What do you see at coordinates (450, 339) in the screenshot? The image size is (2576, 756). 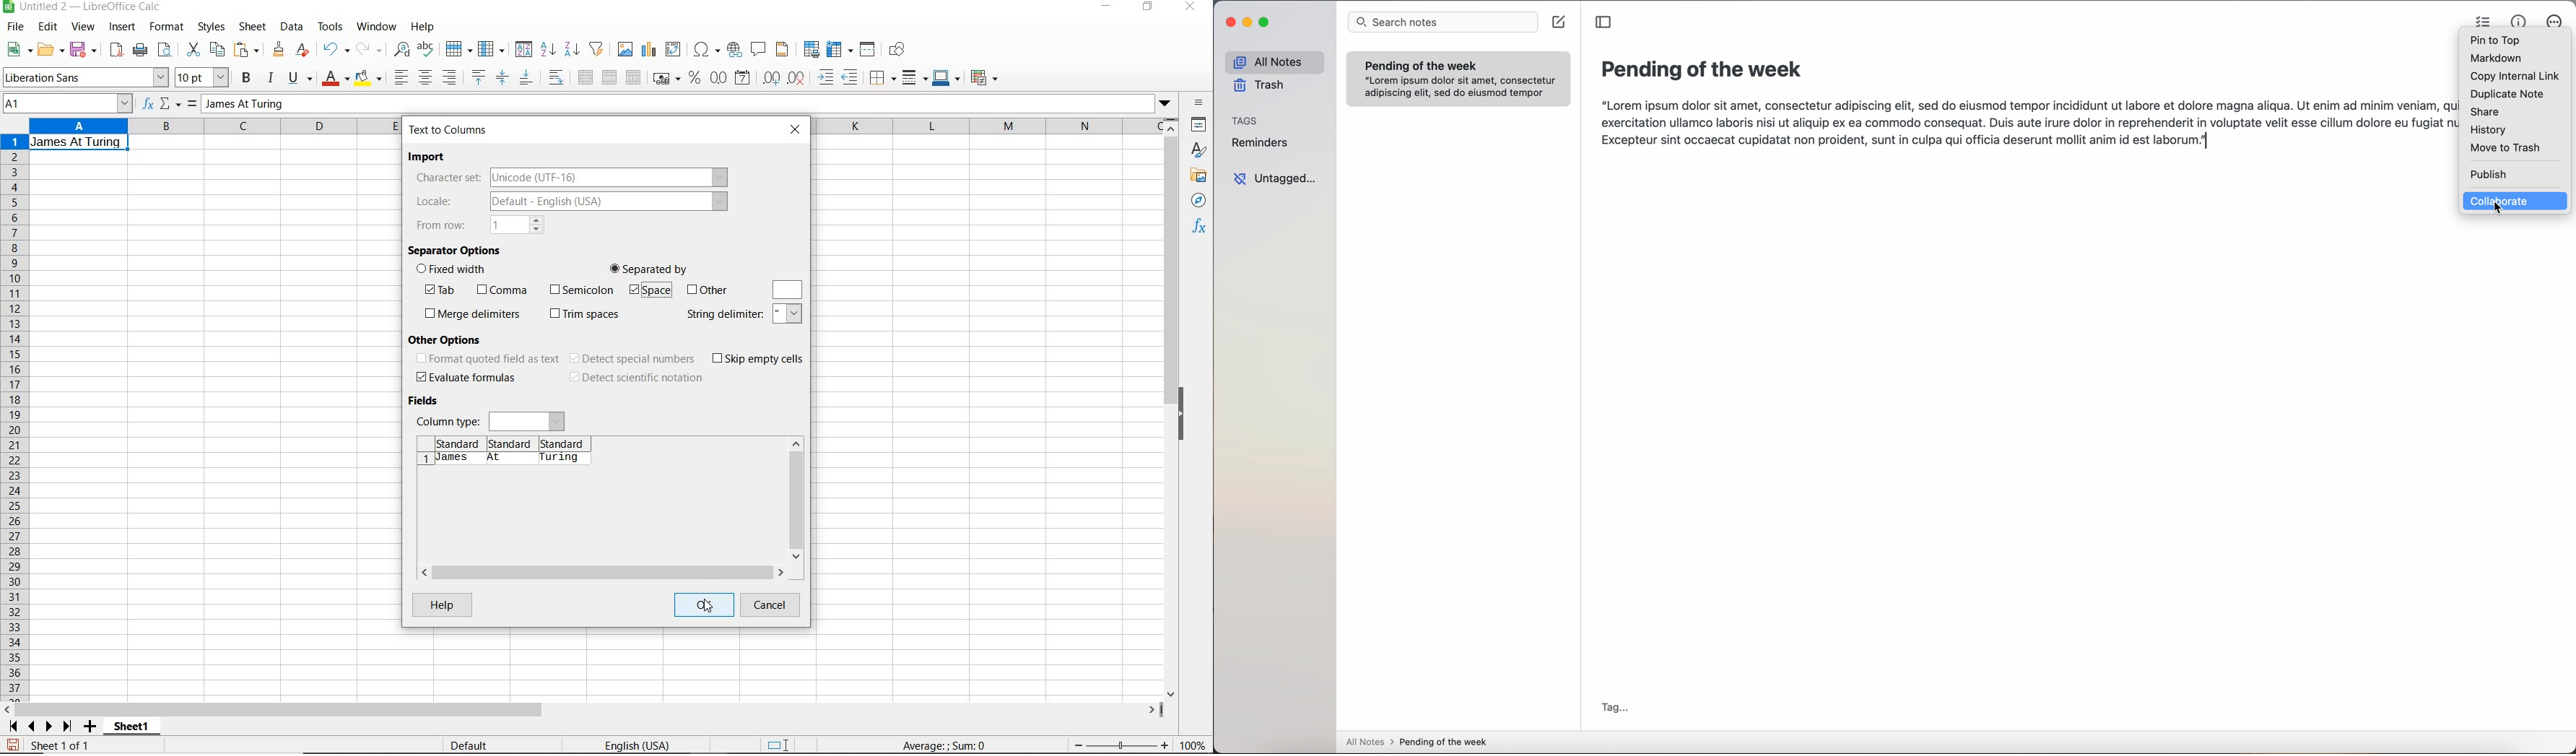 I see `other options` at bounding box center [450, 339].